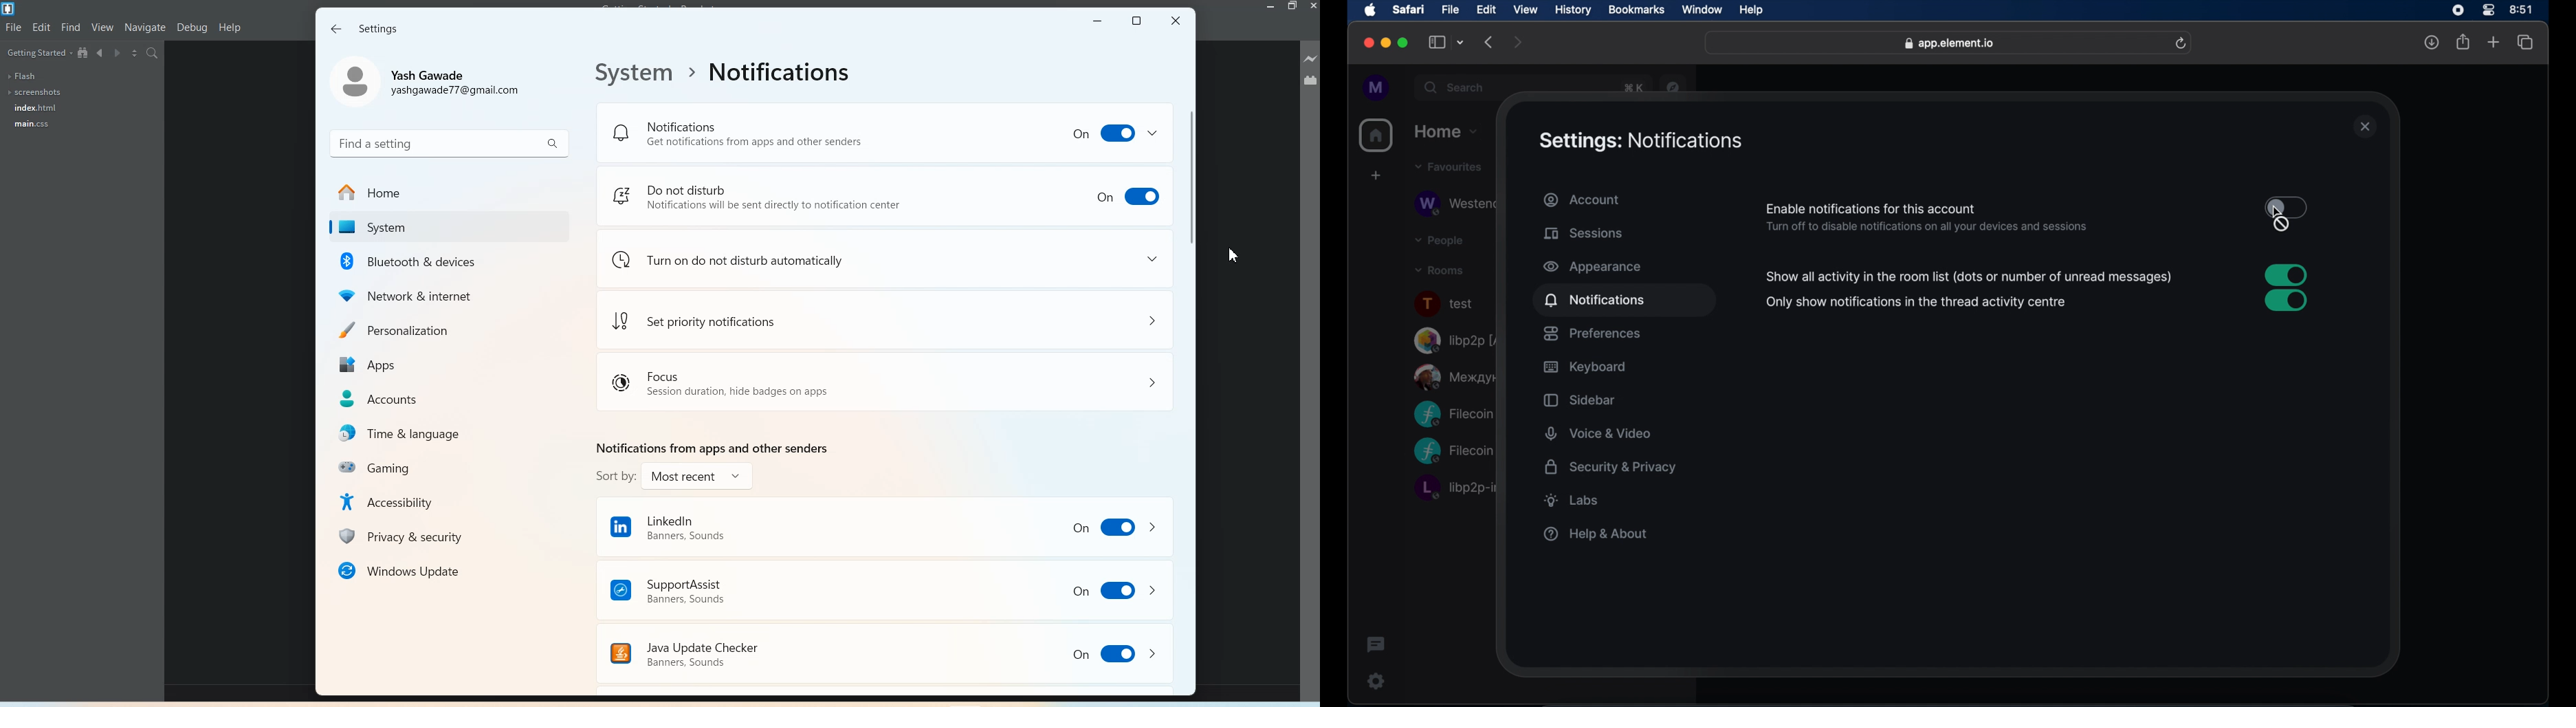 The height and width of the screenshot is (728, 2576). Describe the element at coordinates (23, 76) in the screenshot. I see `Flash` at that location.